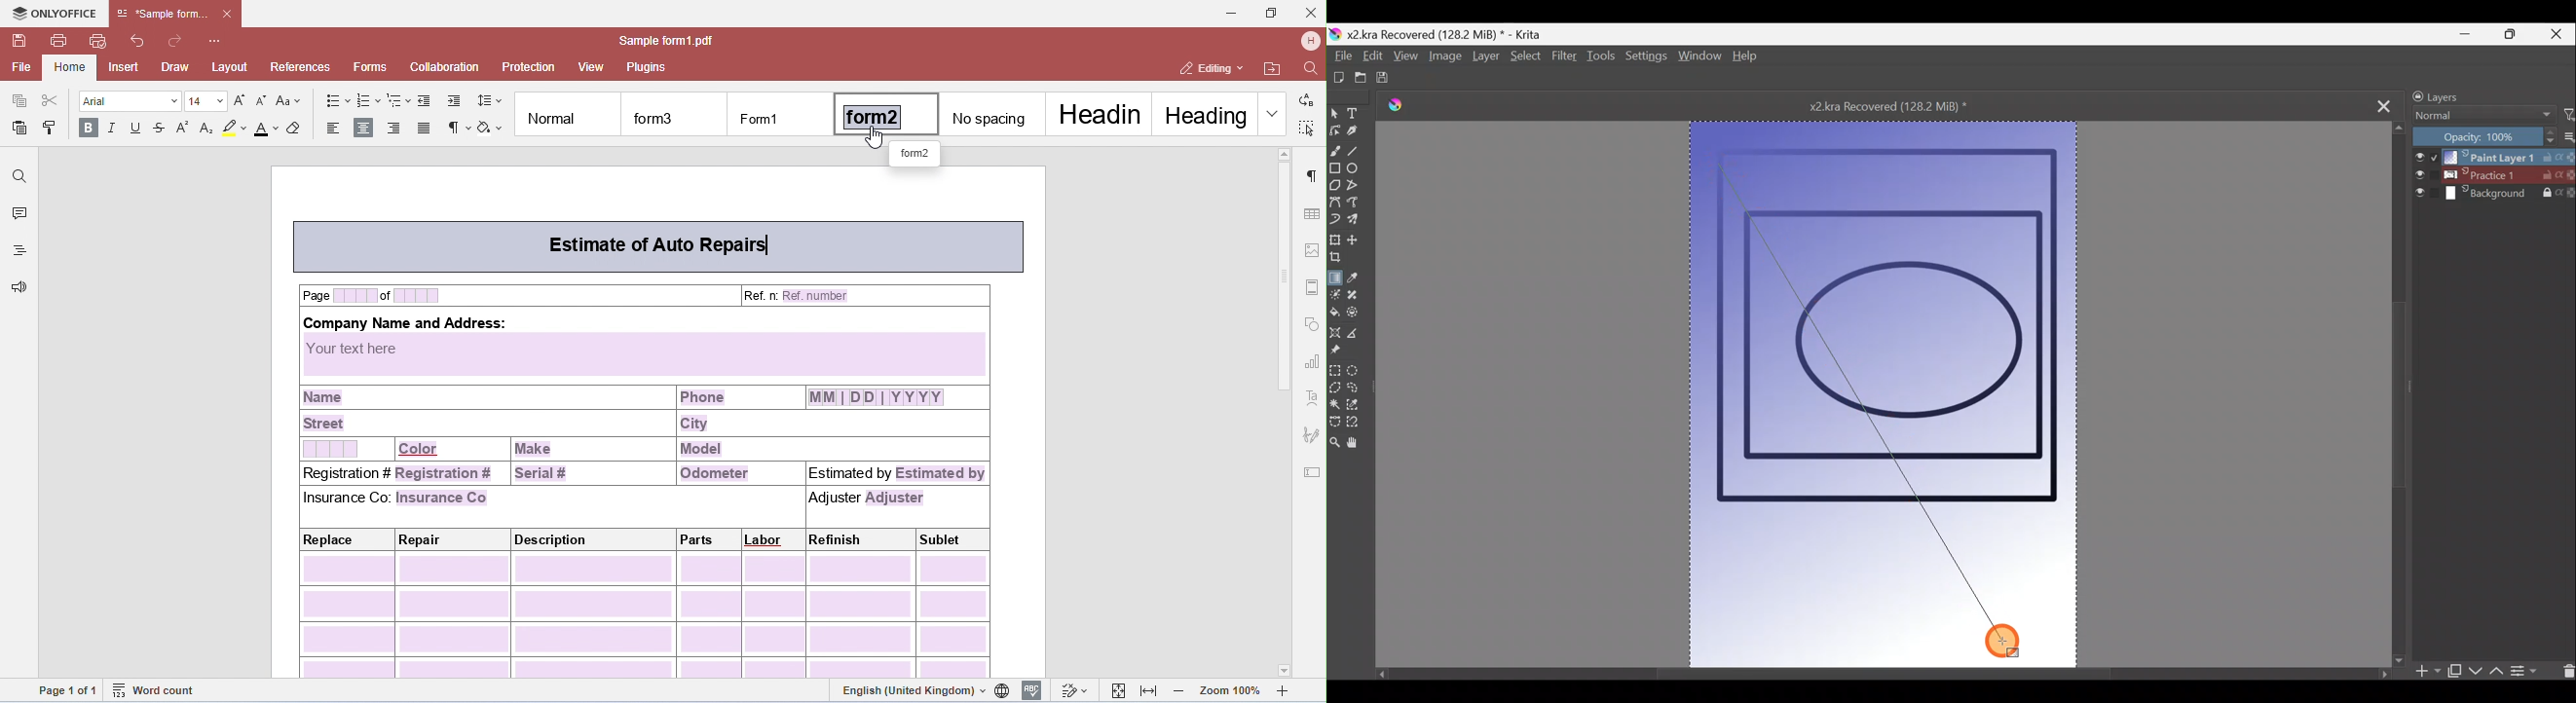  I want to click on Edit shapes tool, so click(1334, 132).